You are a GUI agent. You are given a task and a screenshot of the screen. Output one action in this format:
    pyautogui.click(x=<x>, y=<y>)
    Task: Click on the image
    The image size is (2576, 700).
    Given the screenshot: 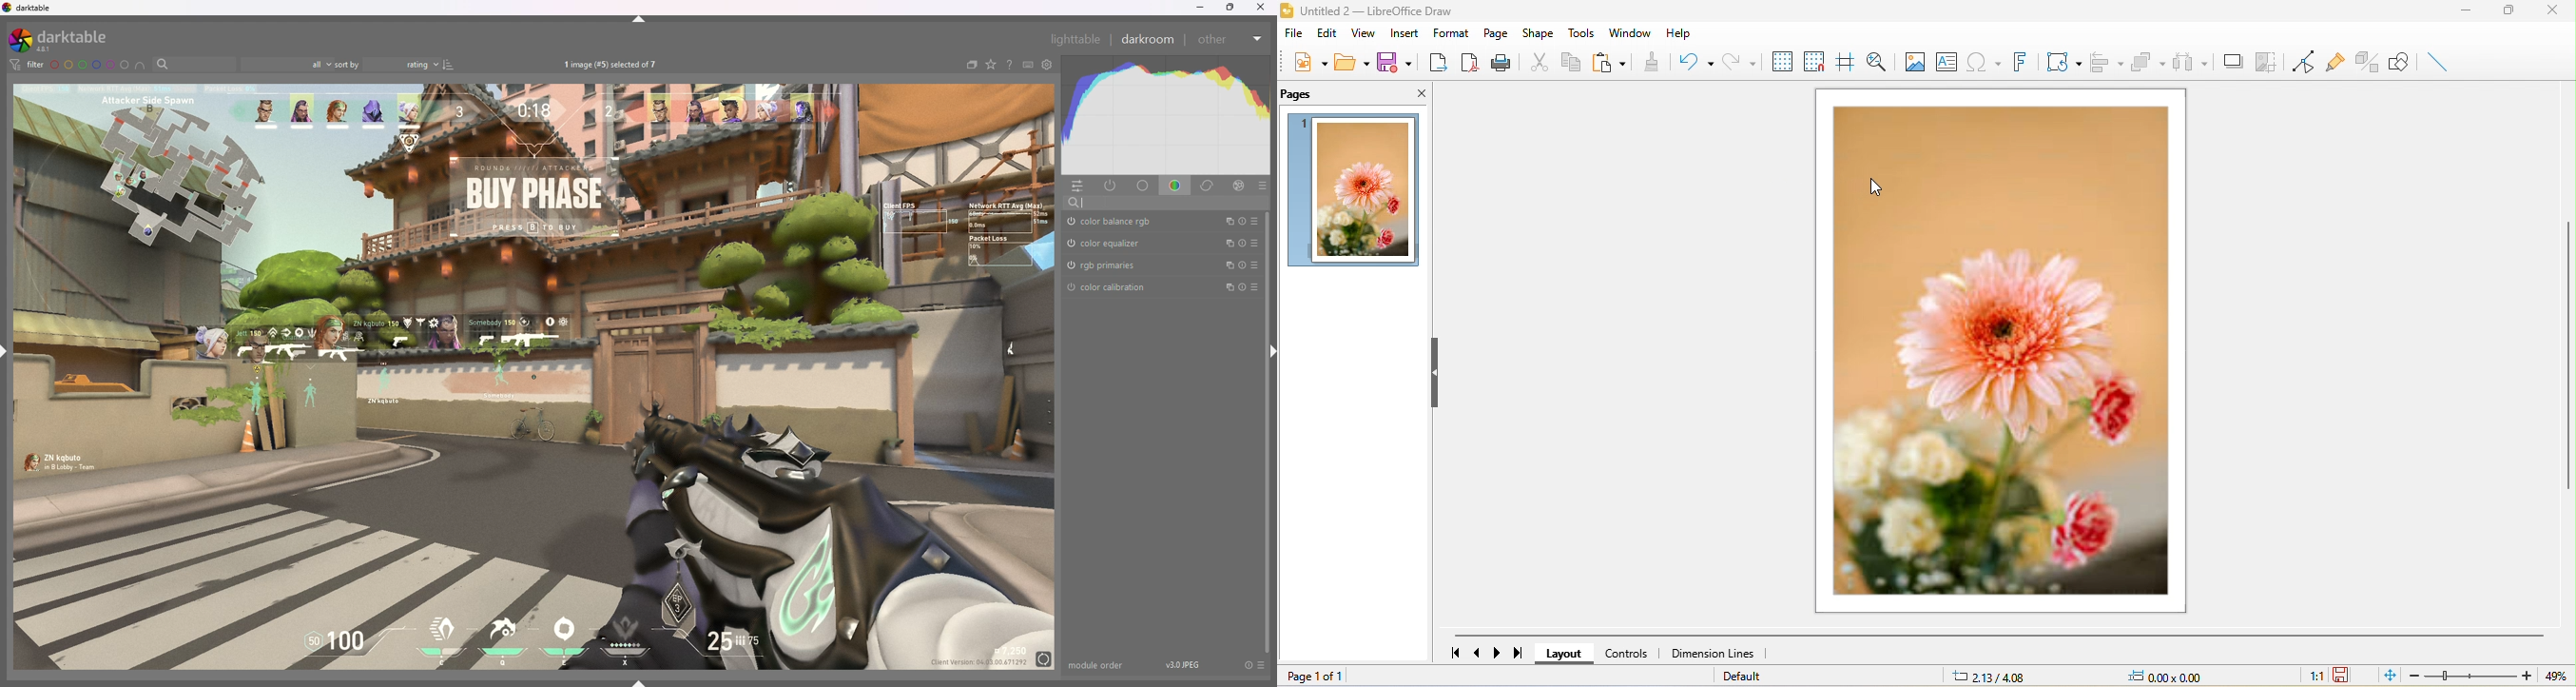 What is the action you would take?
    pyautogui.click(x=2001, y=351)
    